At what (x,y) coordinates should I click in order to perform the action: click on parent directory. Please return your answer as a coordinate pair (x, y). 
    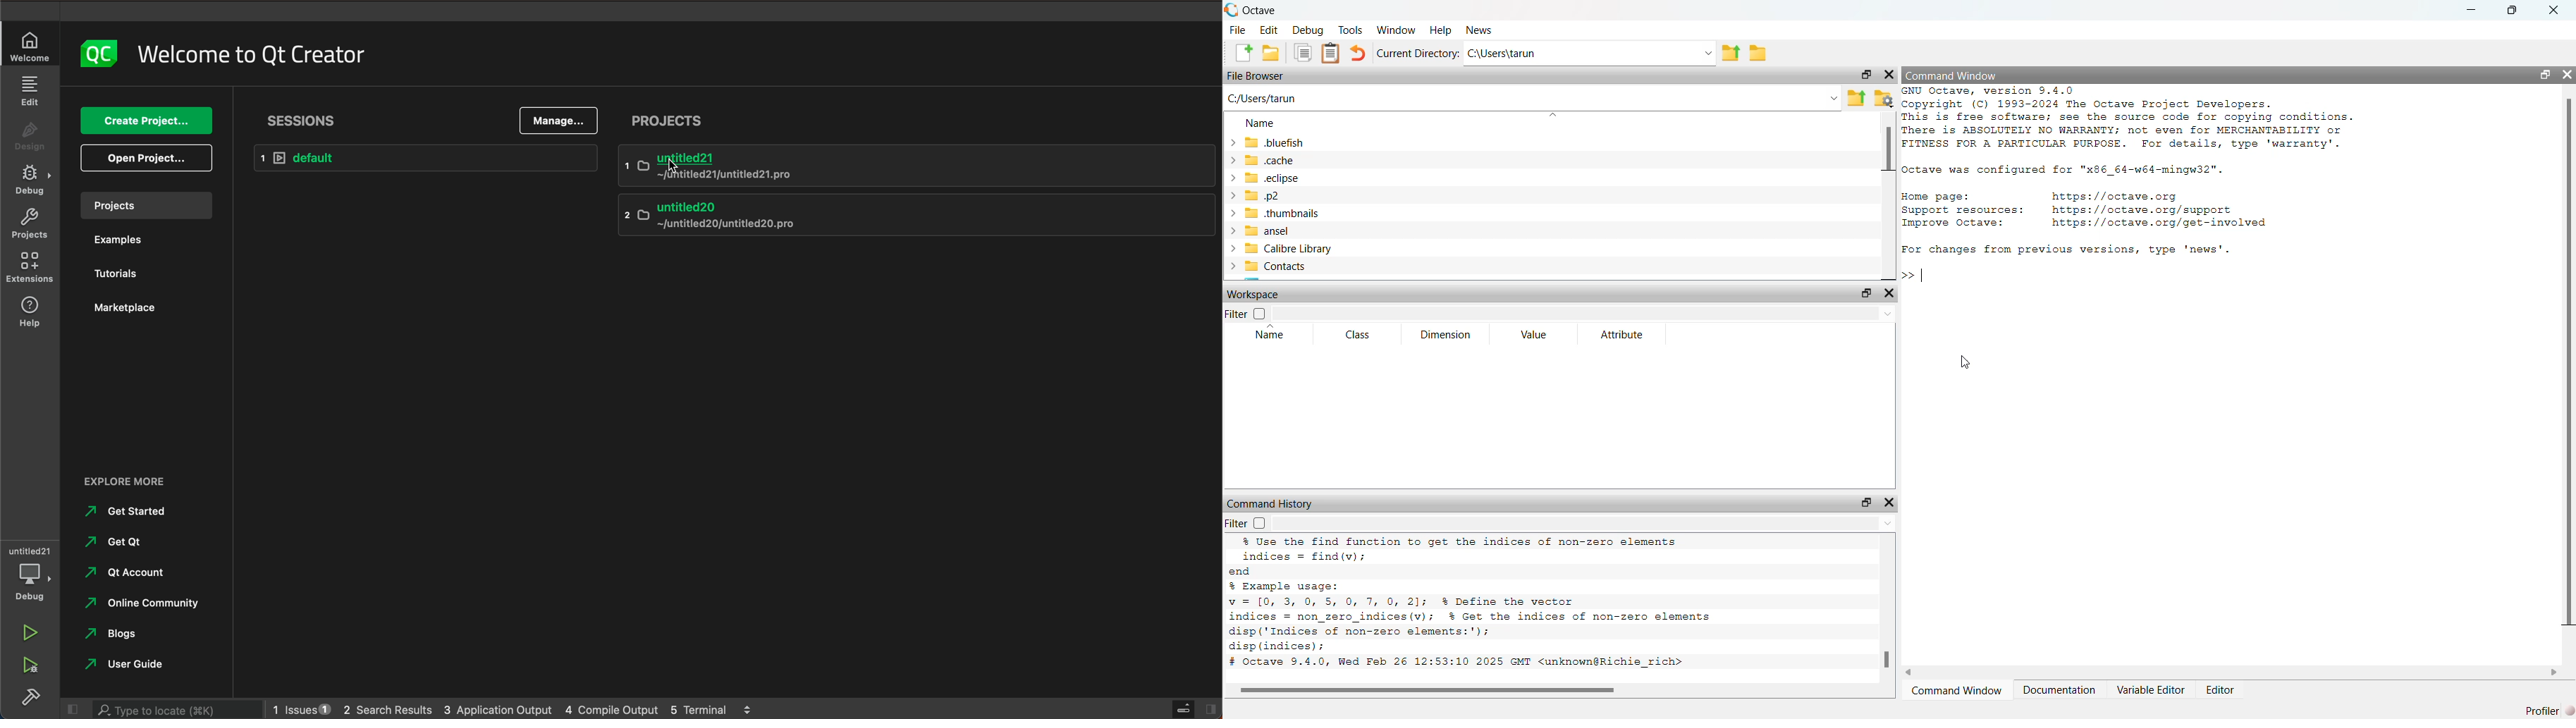
    Looking at the image, I should click on (1859, 97).